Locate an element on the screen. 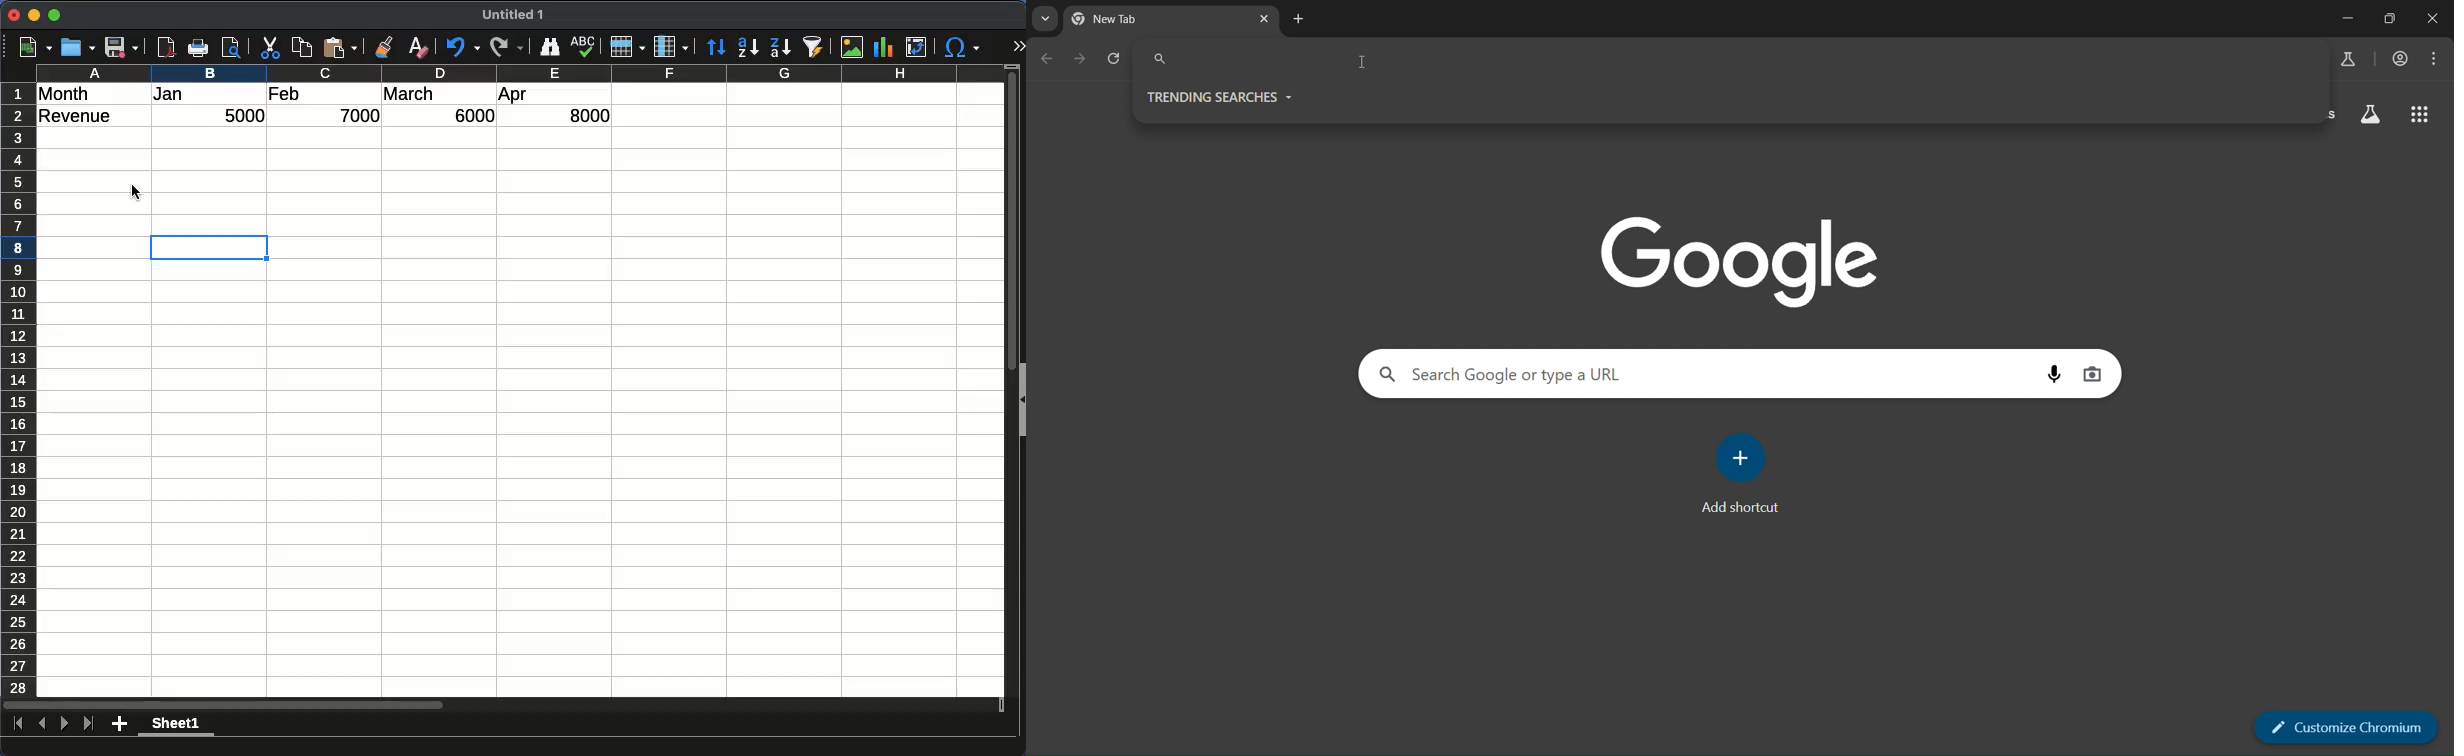 The image size is (2464, 756). go back one page is located at coordinates (1045, 59).